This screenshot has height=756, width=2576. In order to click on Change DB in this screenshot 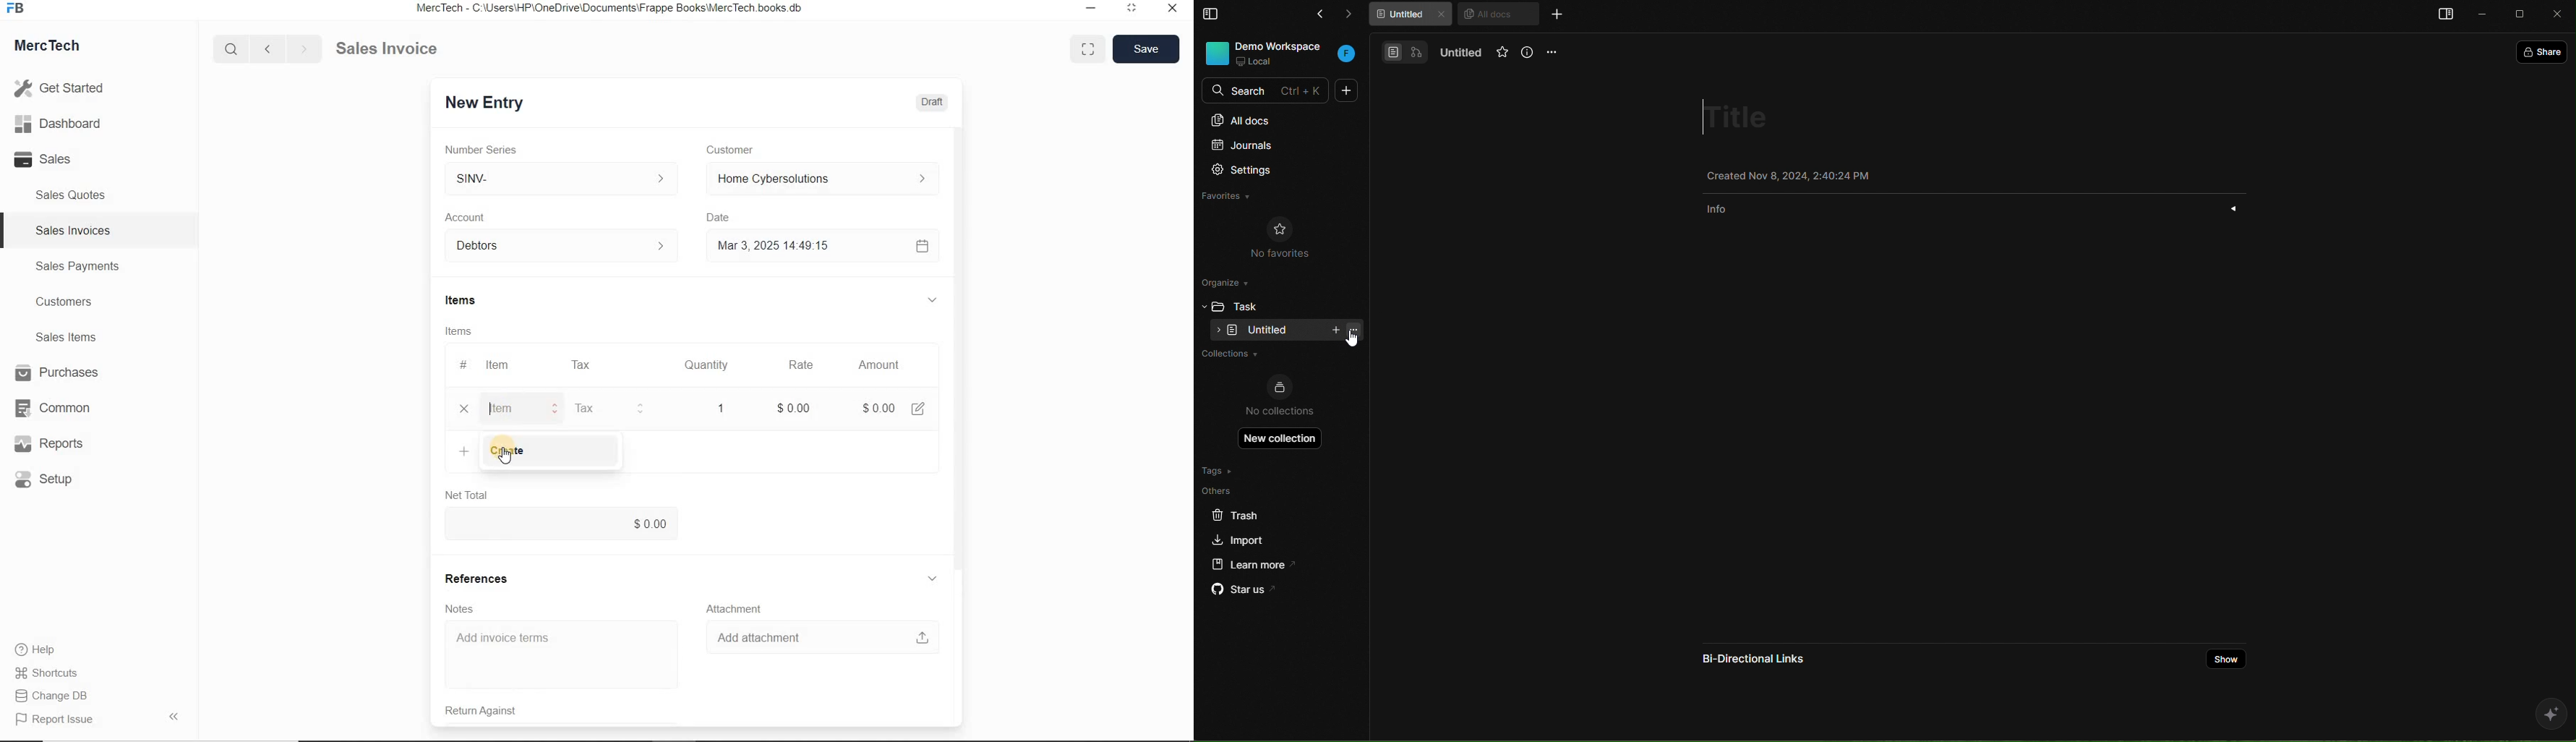, I will do `click(53, 696)`.